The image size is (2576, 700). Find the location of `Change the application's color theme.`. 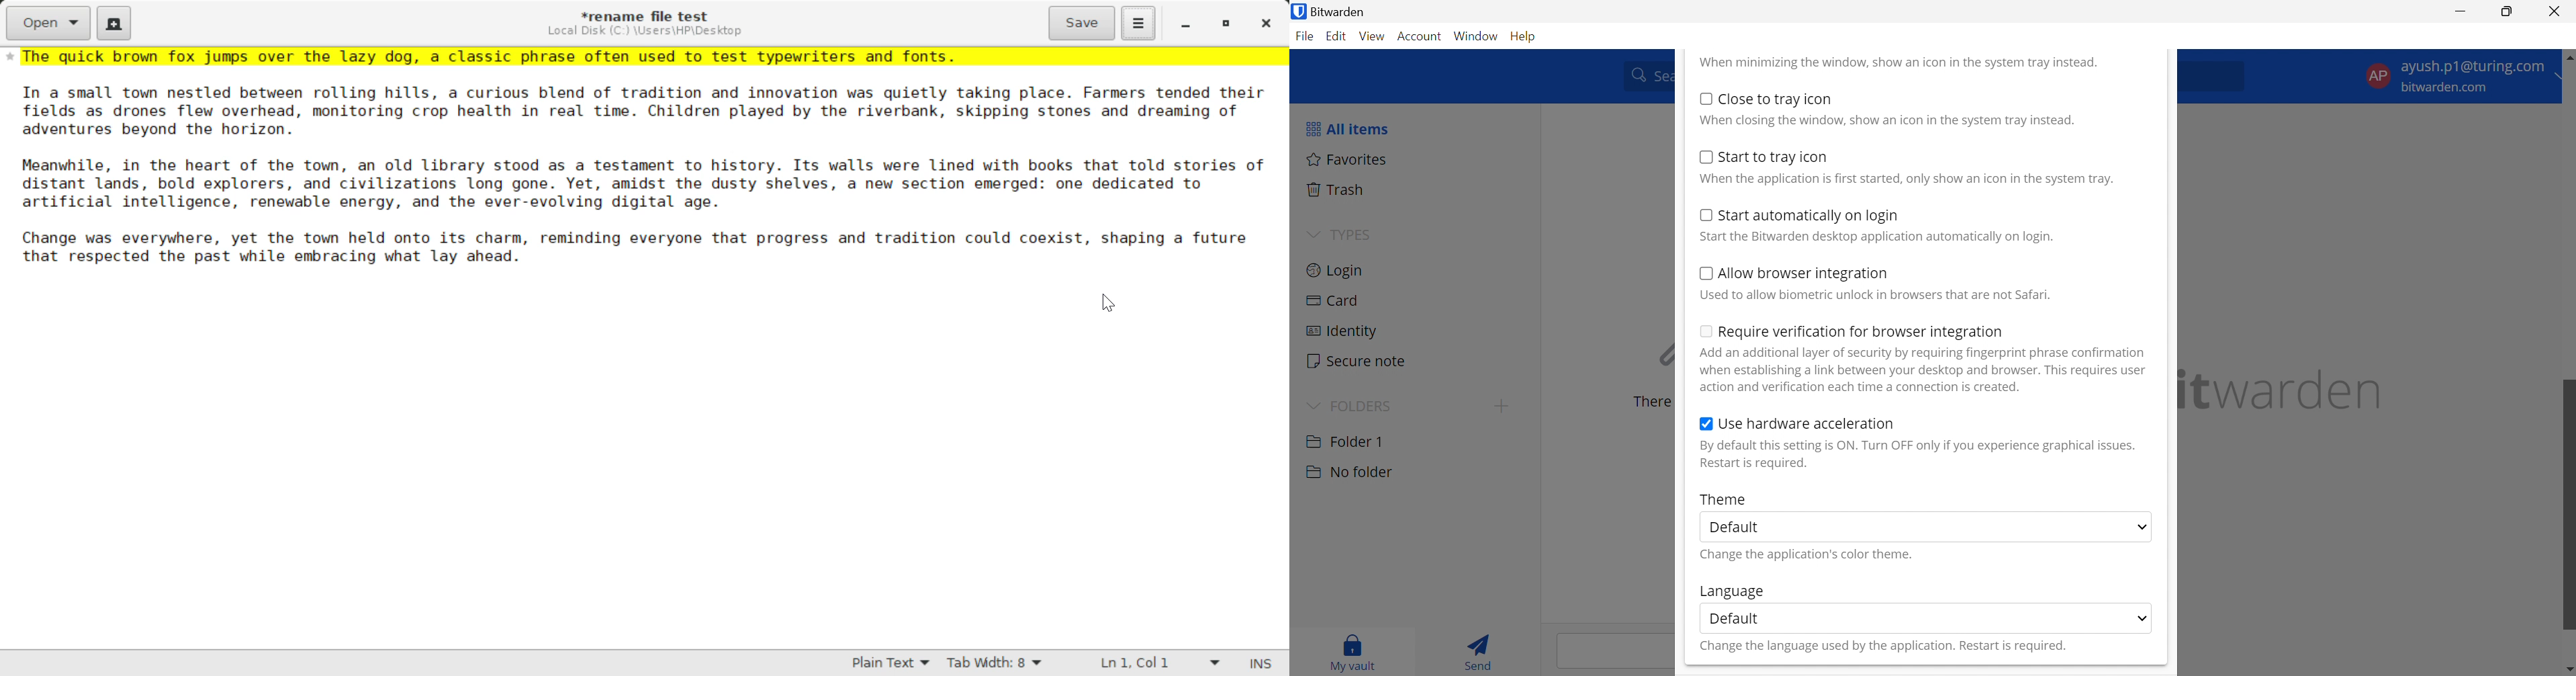

Change the application's color theme. is located at coordinates (1808, 555).